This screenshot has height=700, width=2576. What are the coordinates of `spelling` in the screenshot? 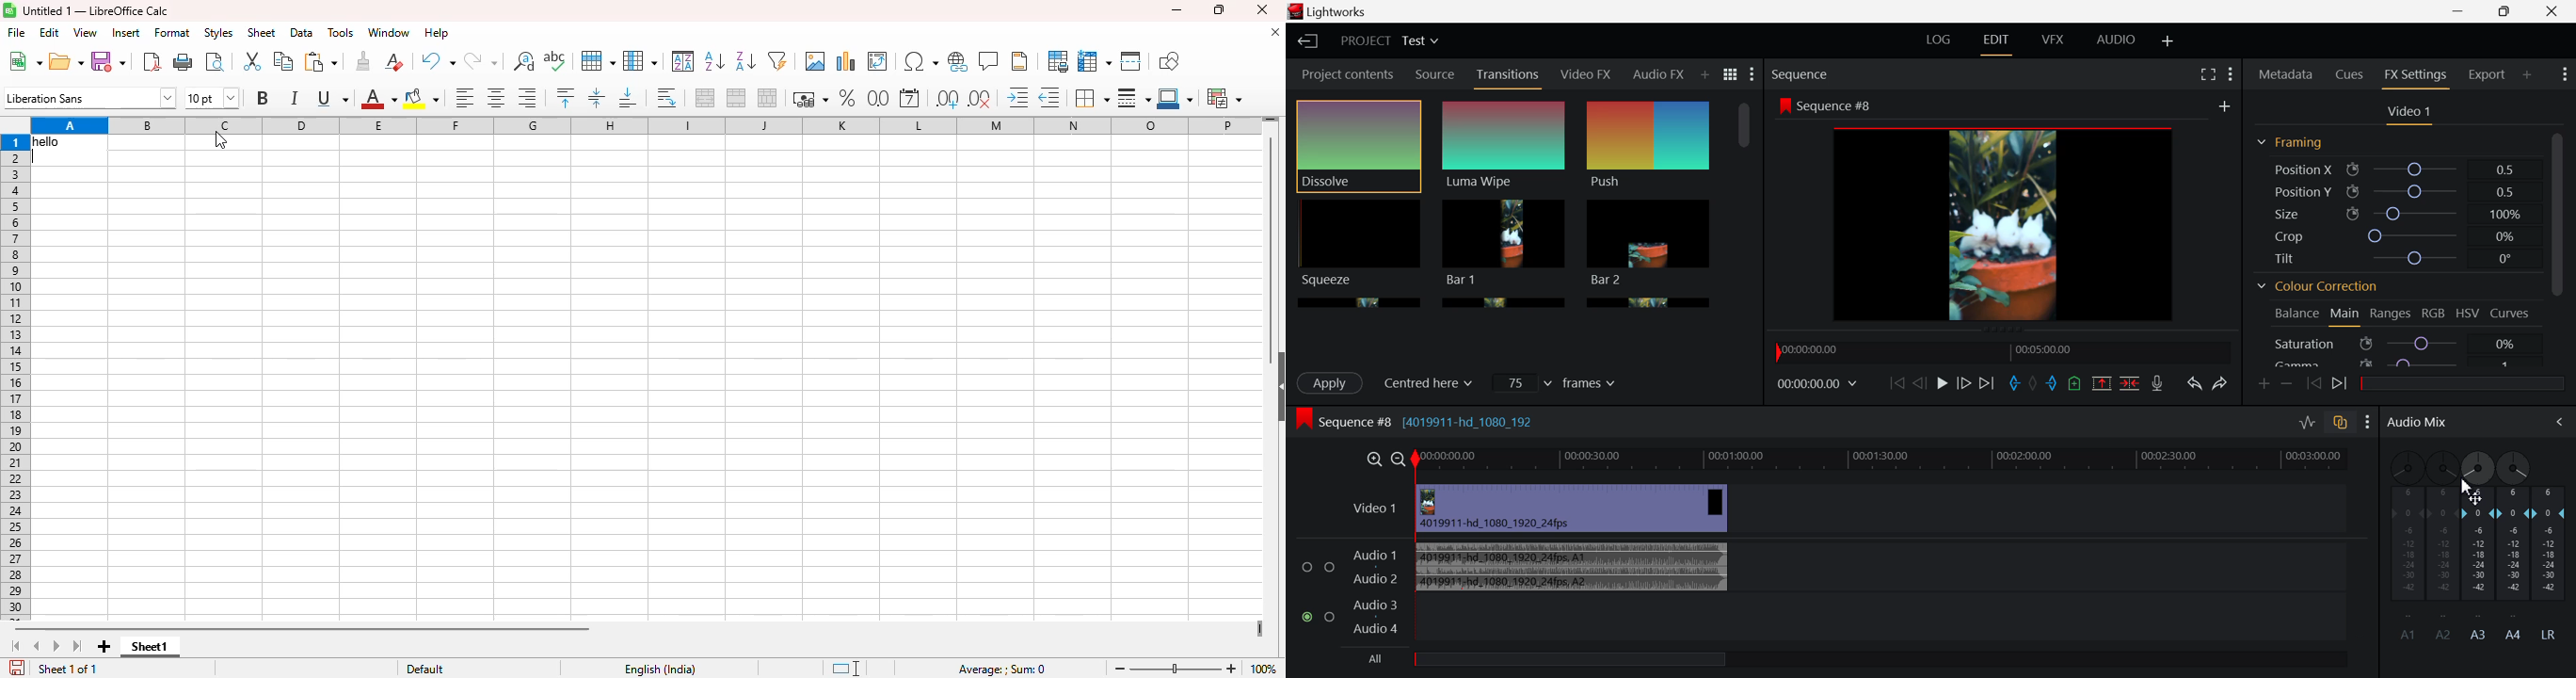 It's located at (554, 60).